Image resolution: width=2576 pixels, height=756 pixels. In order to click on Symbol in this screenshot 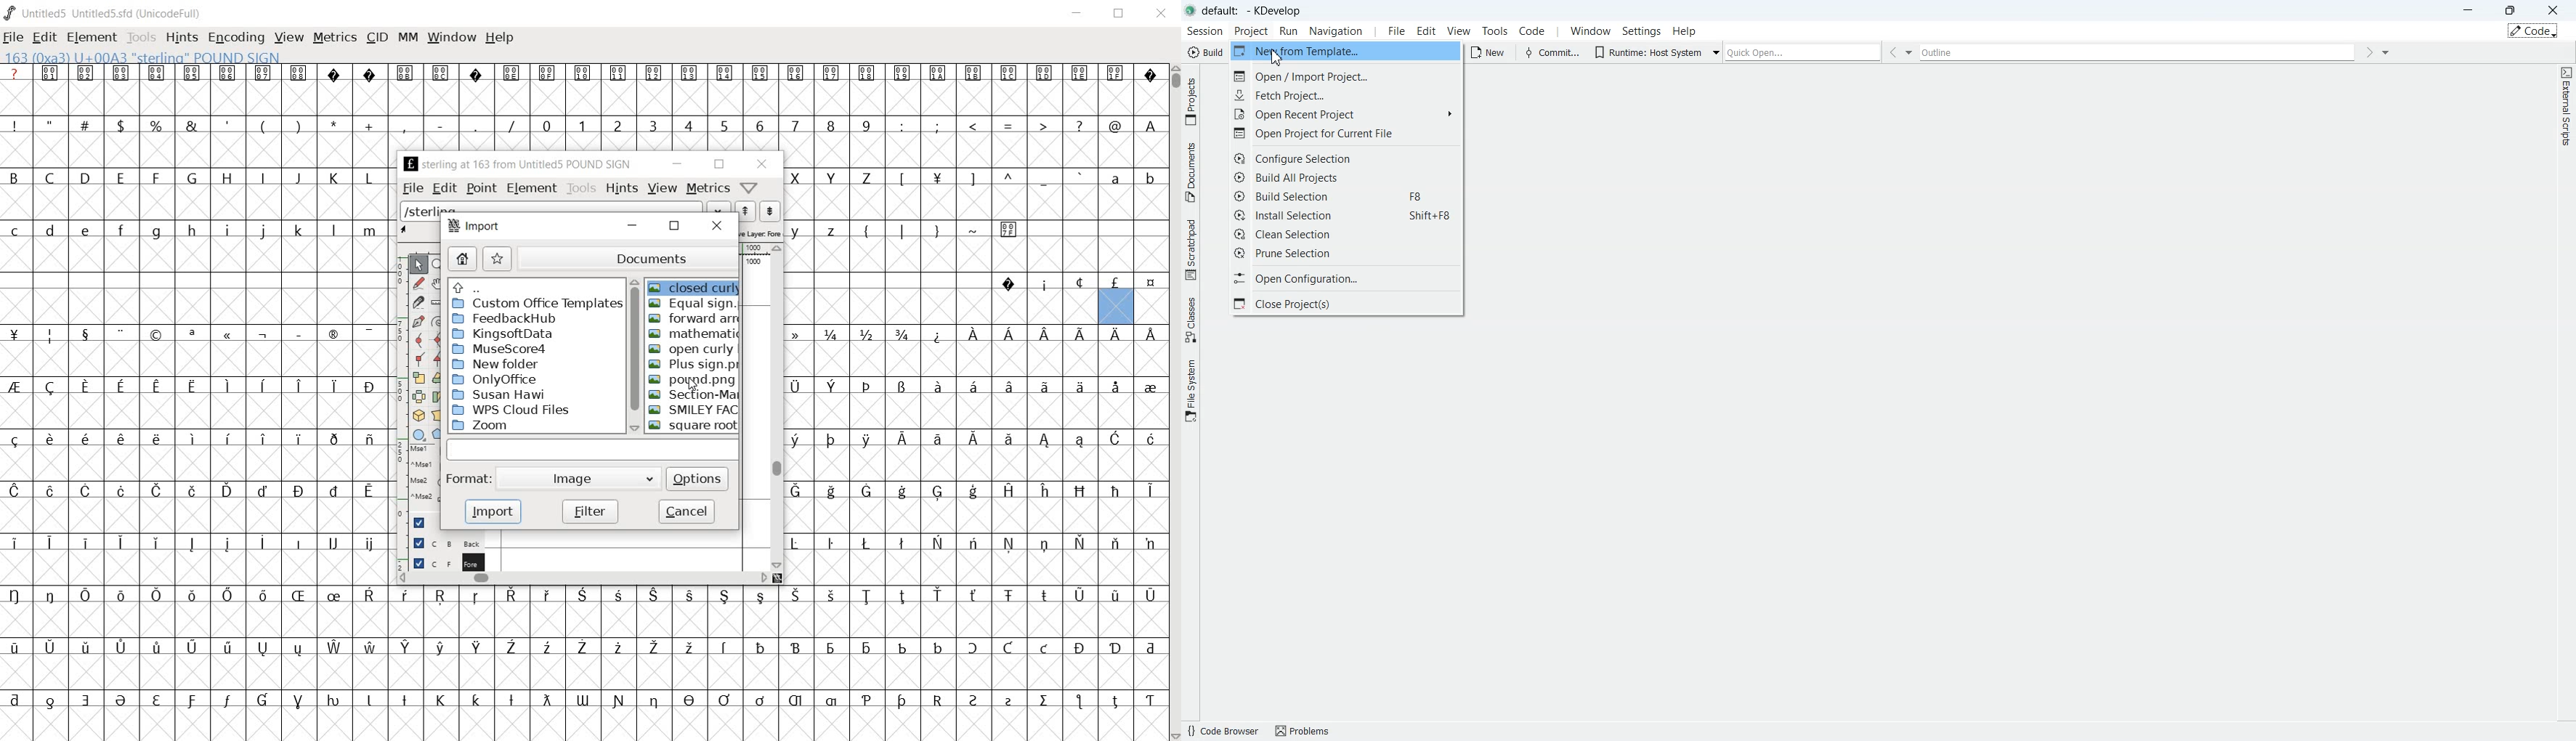, I will do `click(800, 440)`.